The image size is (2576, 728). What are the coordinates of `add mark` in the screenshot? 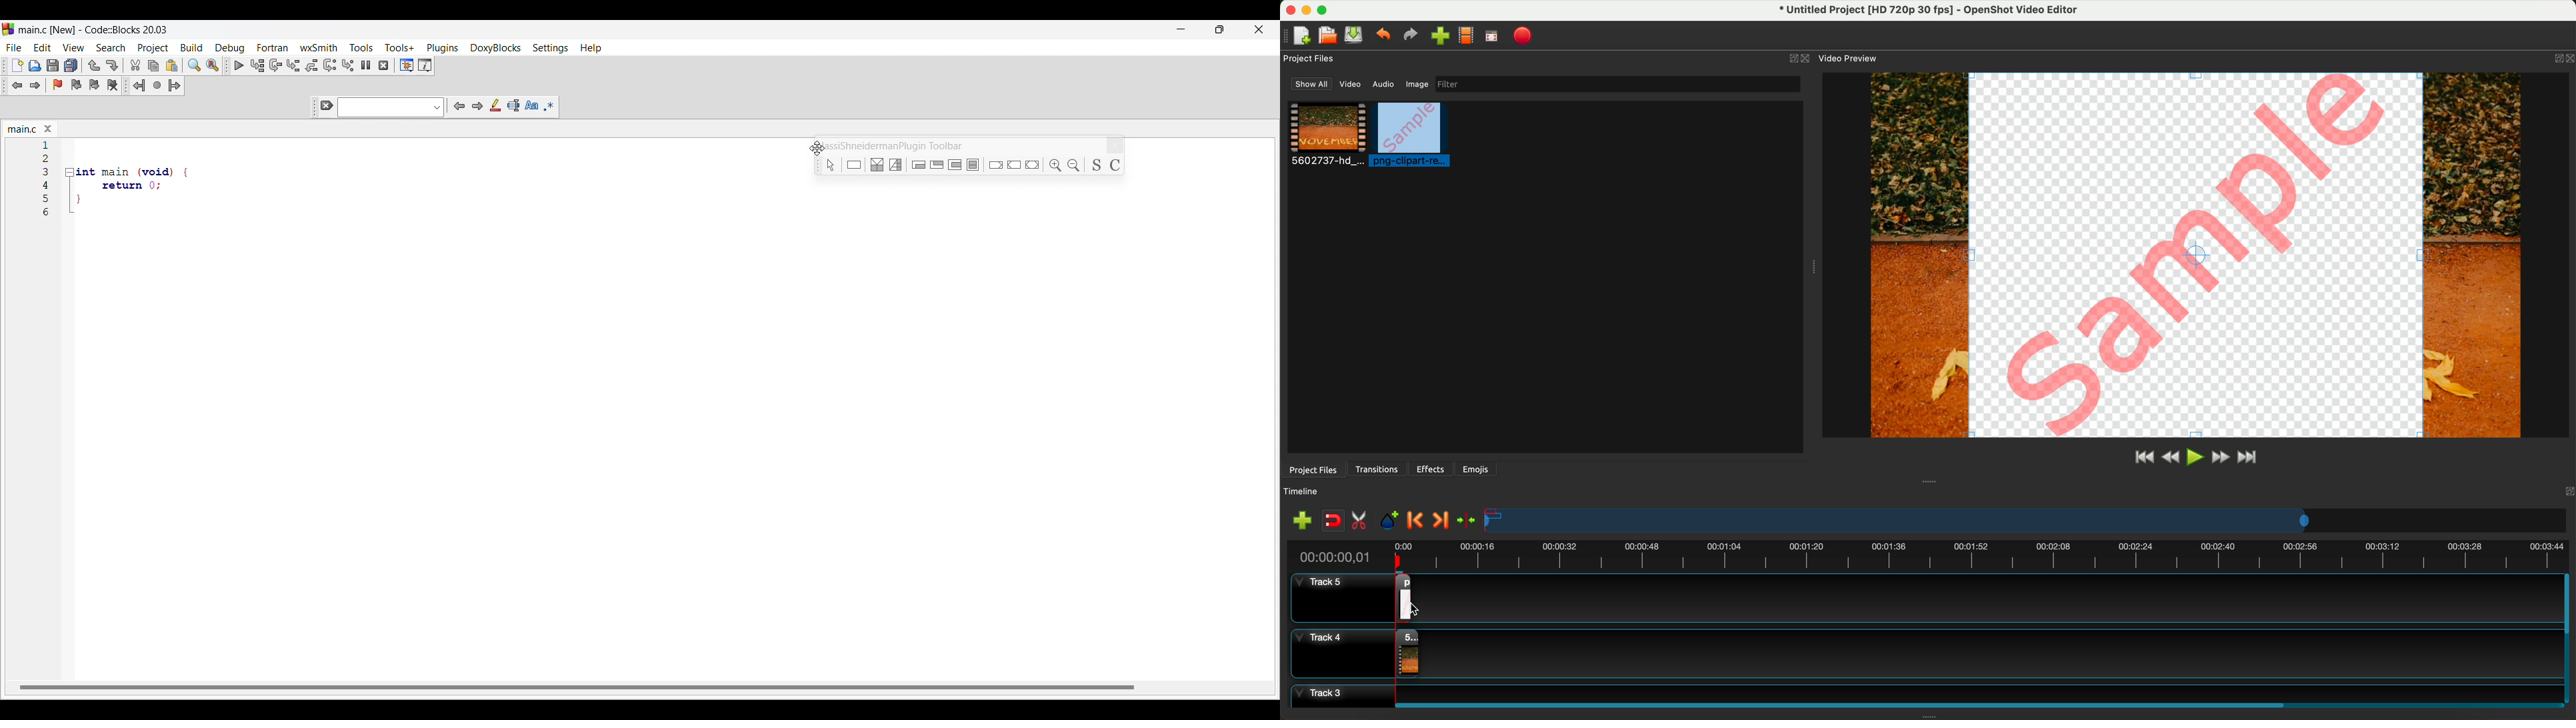 It's located at (1392, 522).